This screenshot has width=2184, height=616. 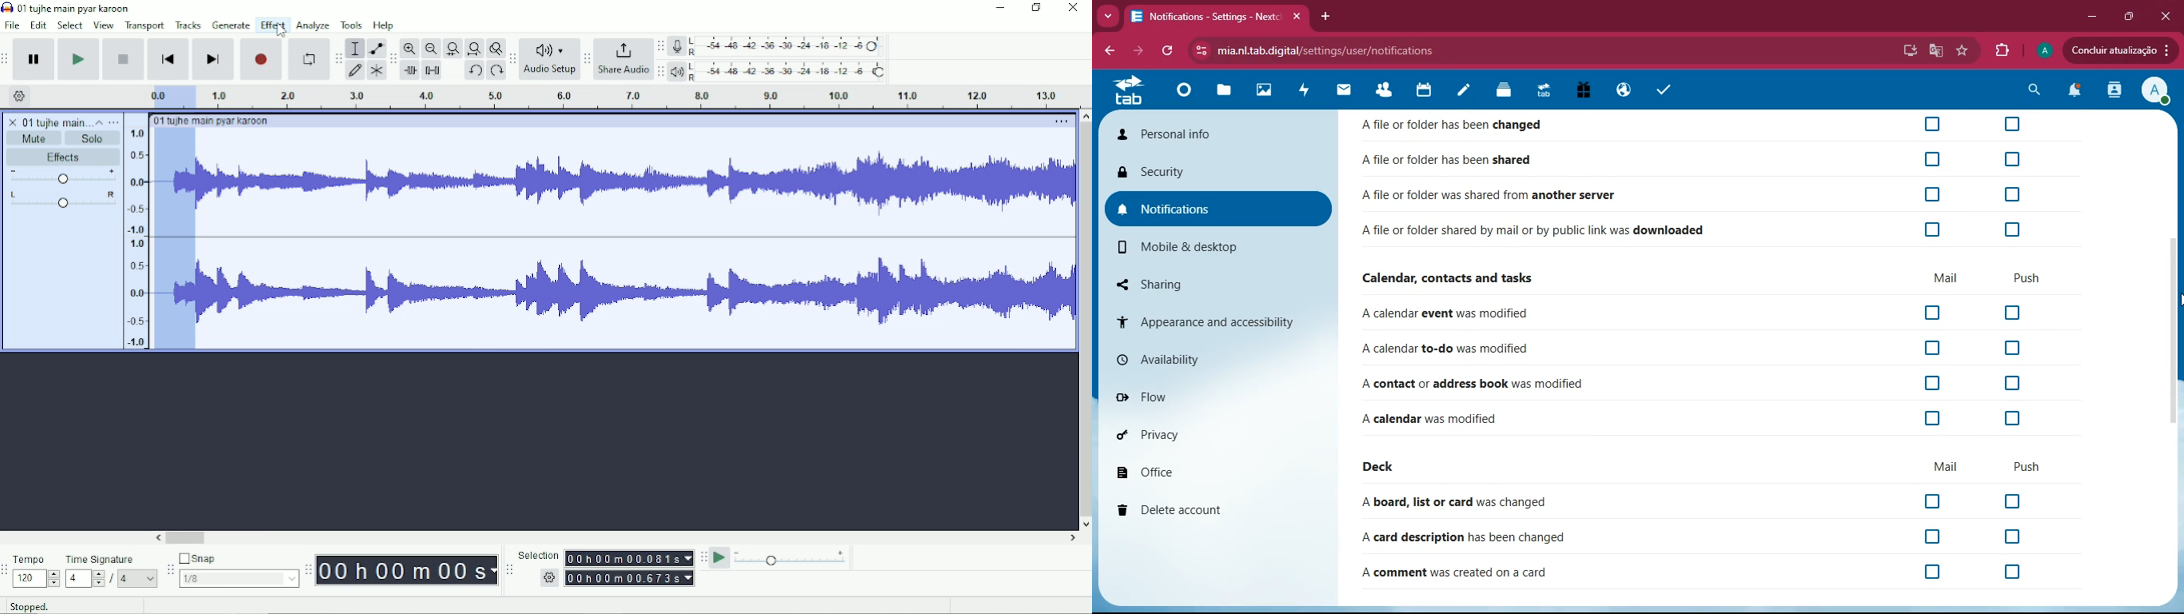 What do you see at coordinates (1202, 436) in the screenshot?
I see `privacy` at bounding box center [1202, 436].